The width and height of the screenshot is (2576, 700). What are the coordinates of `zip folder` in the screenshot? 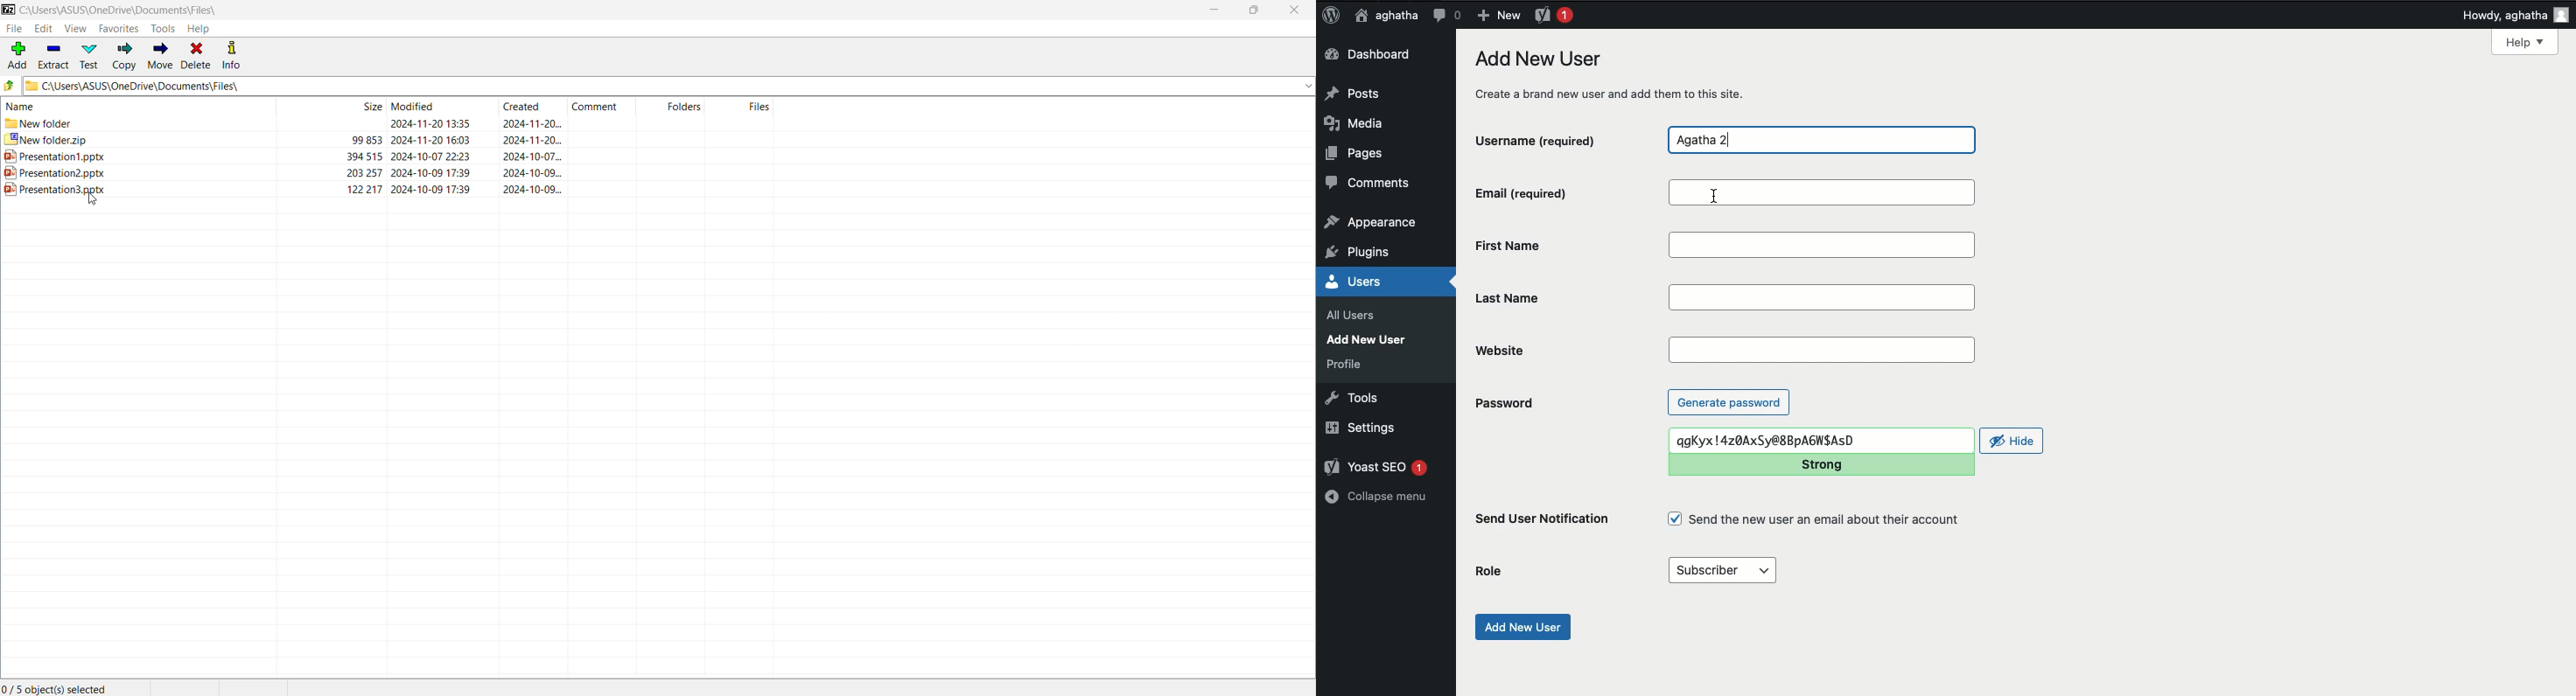 It's located at (388, 140).